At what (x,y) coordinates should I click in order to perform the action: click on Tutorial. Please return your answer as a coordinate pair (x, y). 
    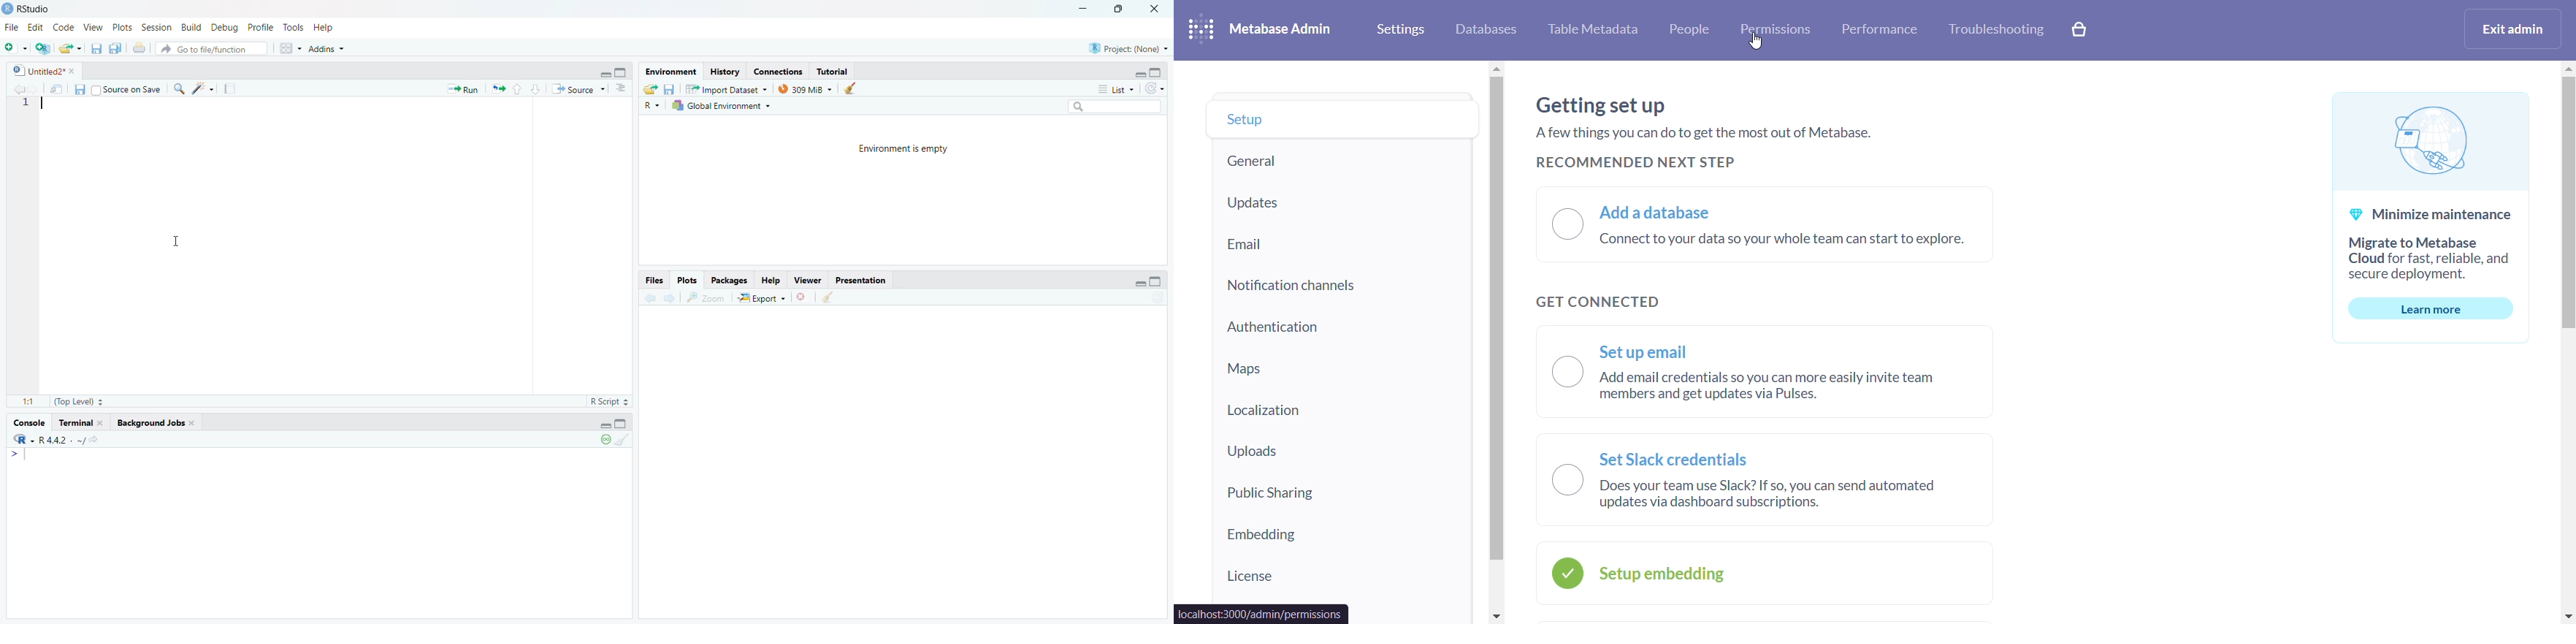
    Looking at the image, I should click on (837, 70).